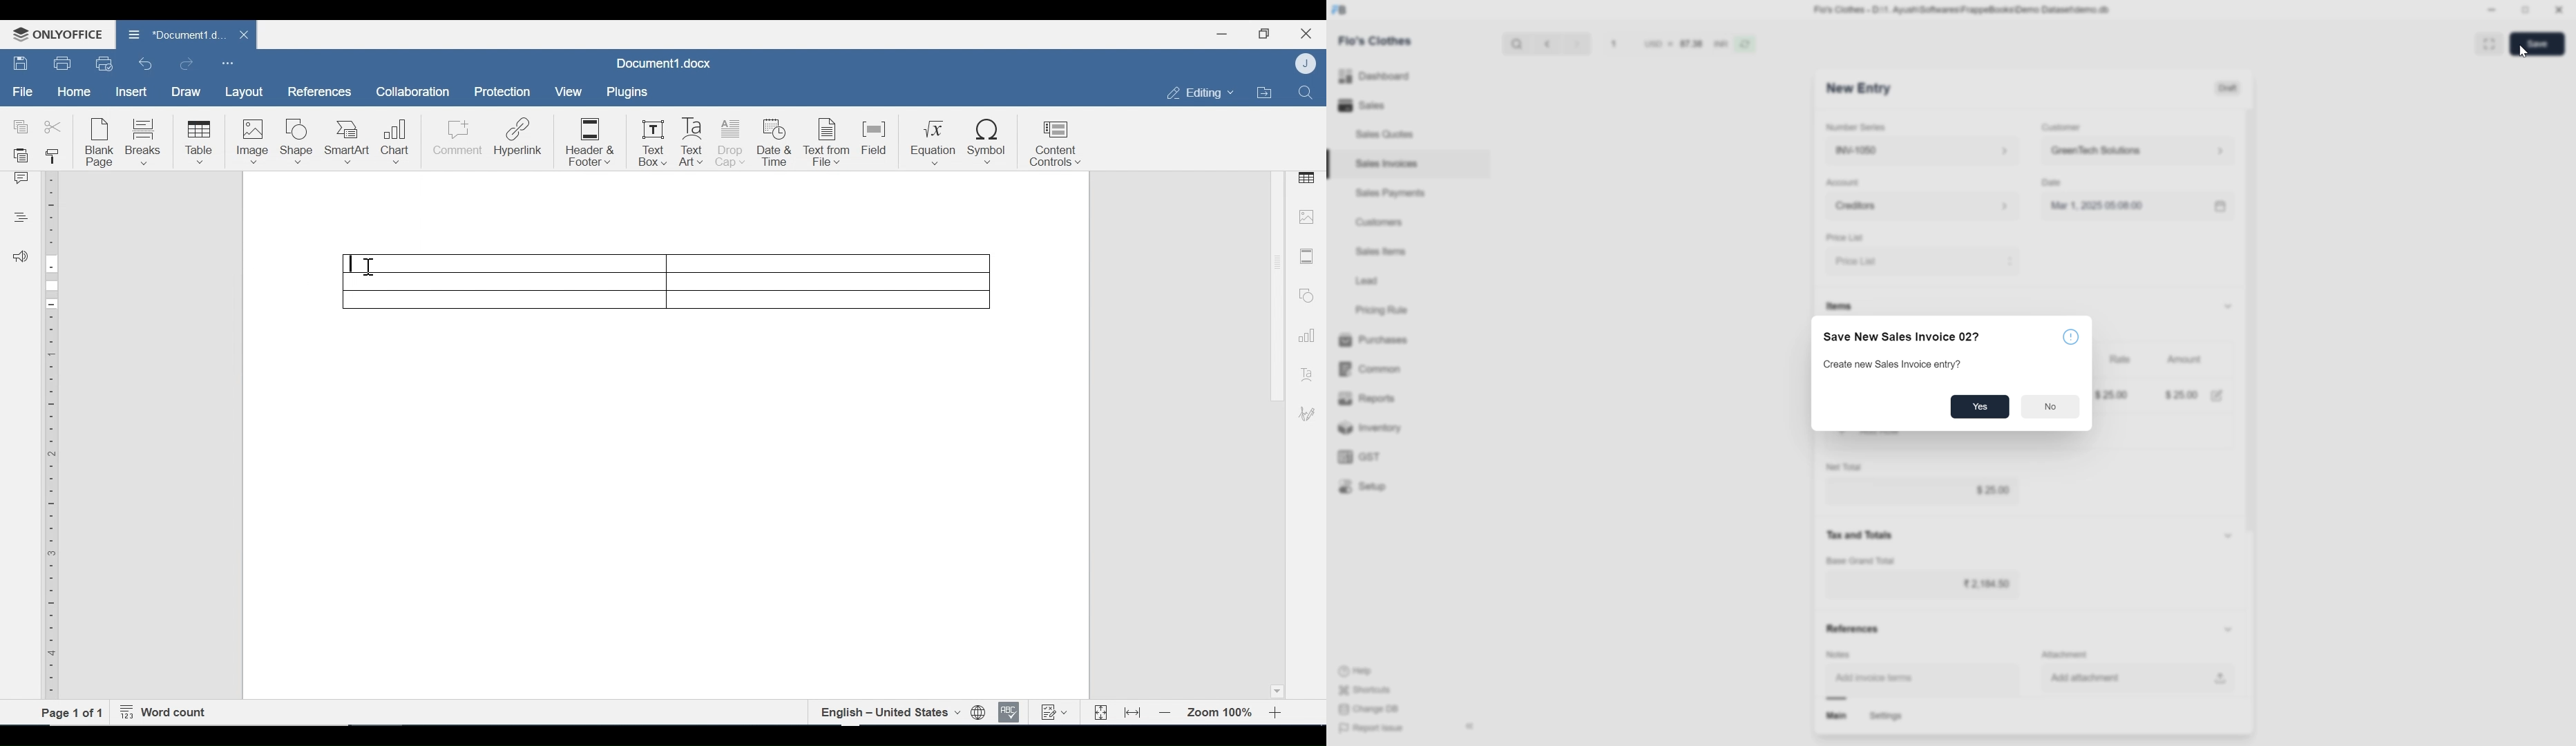  I want to click on cursor , so click(2522, 53).